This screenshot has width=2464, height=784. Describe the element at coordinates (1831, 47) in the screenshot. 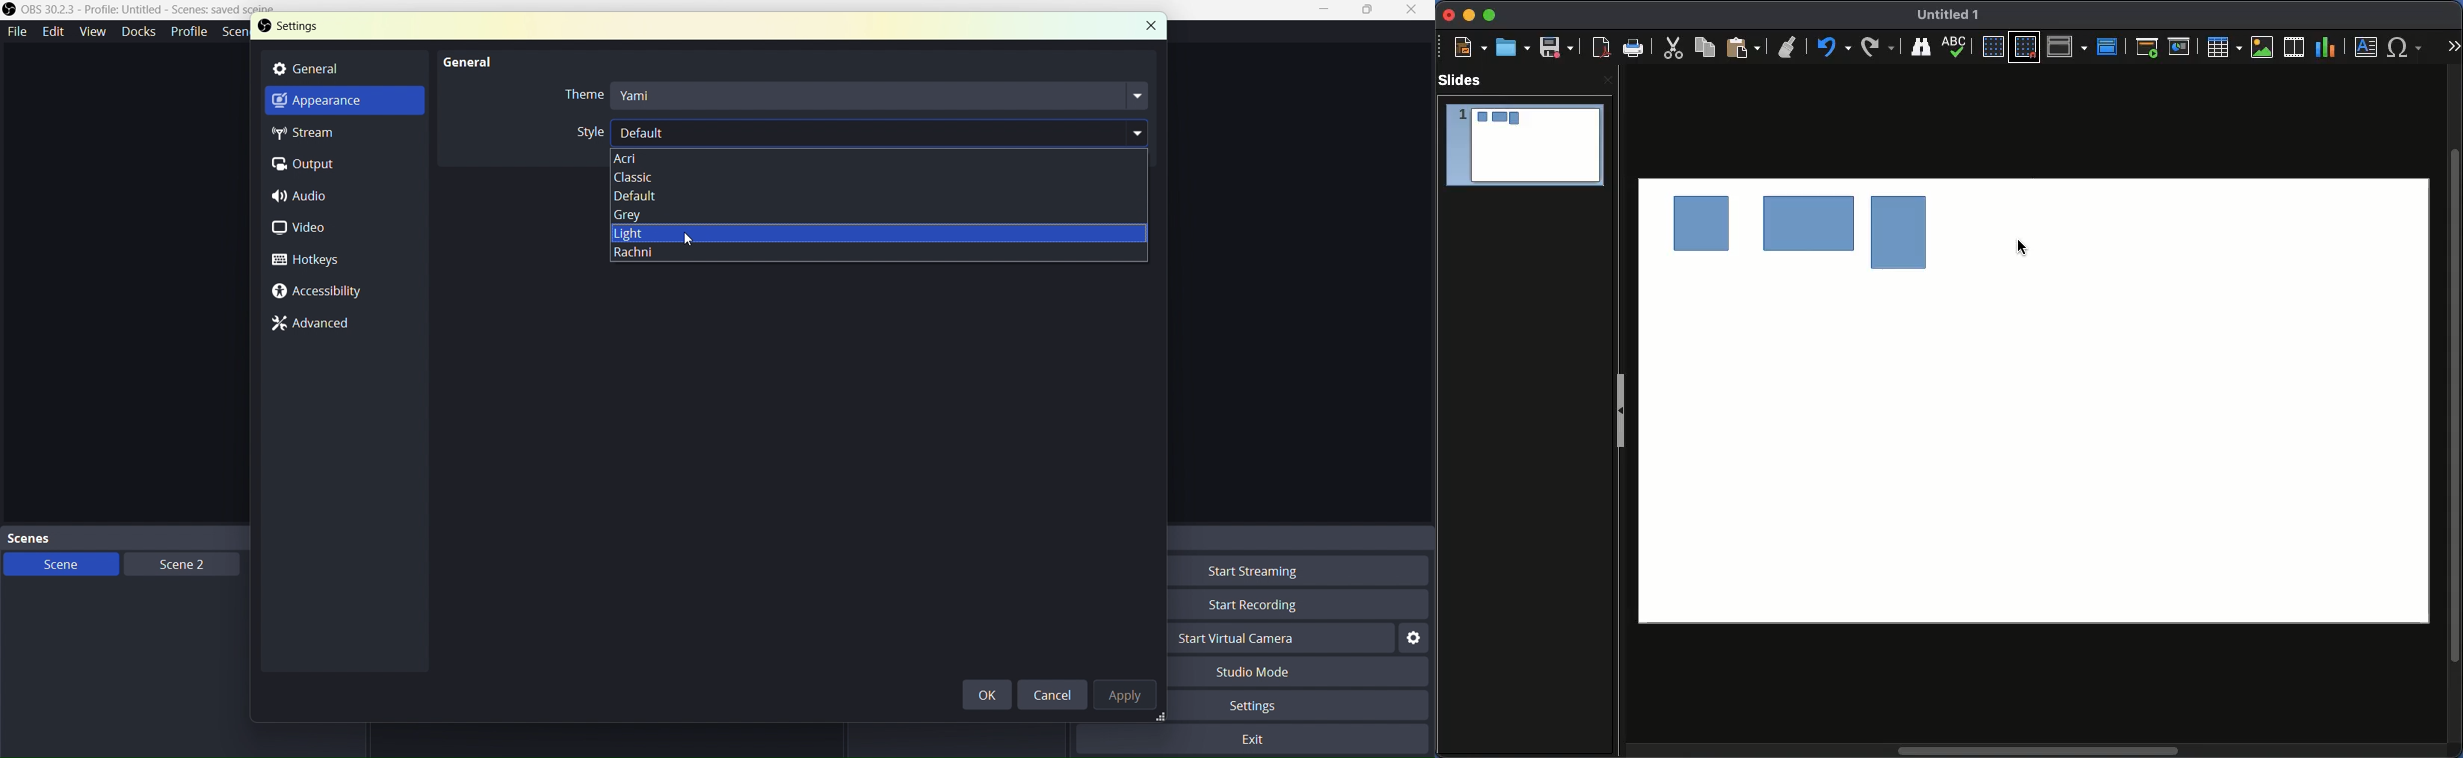

I see `Redo` at that location.